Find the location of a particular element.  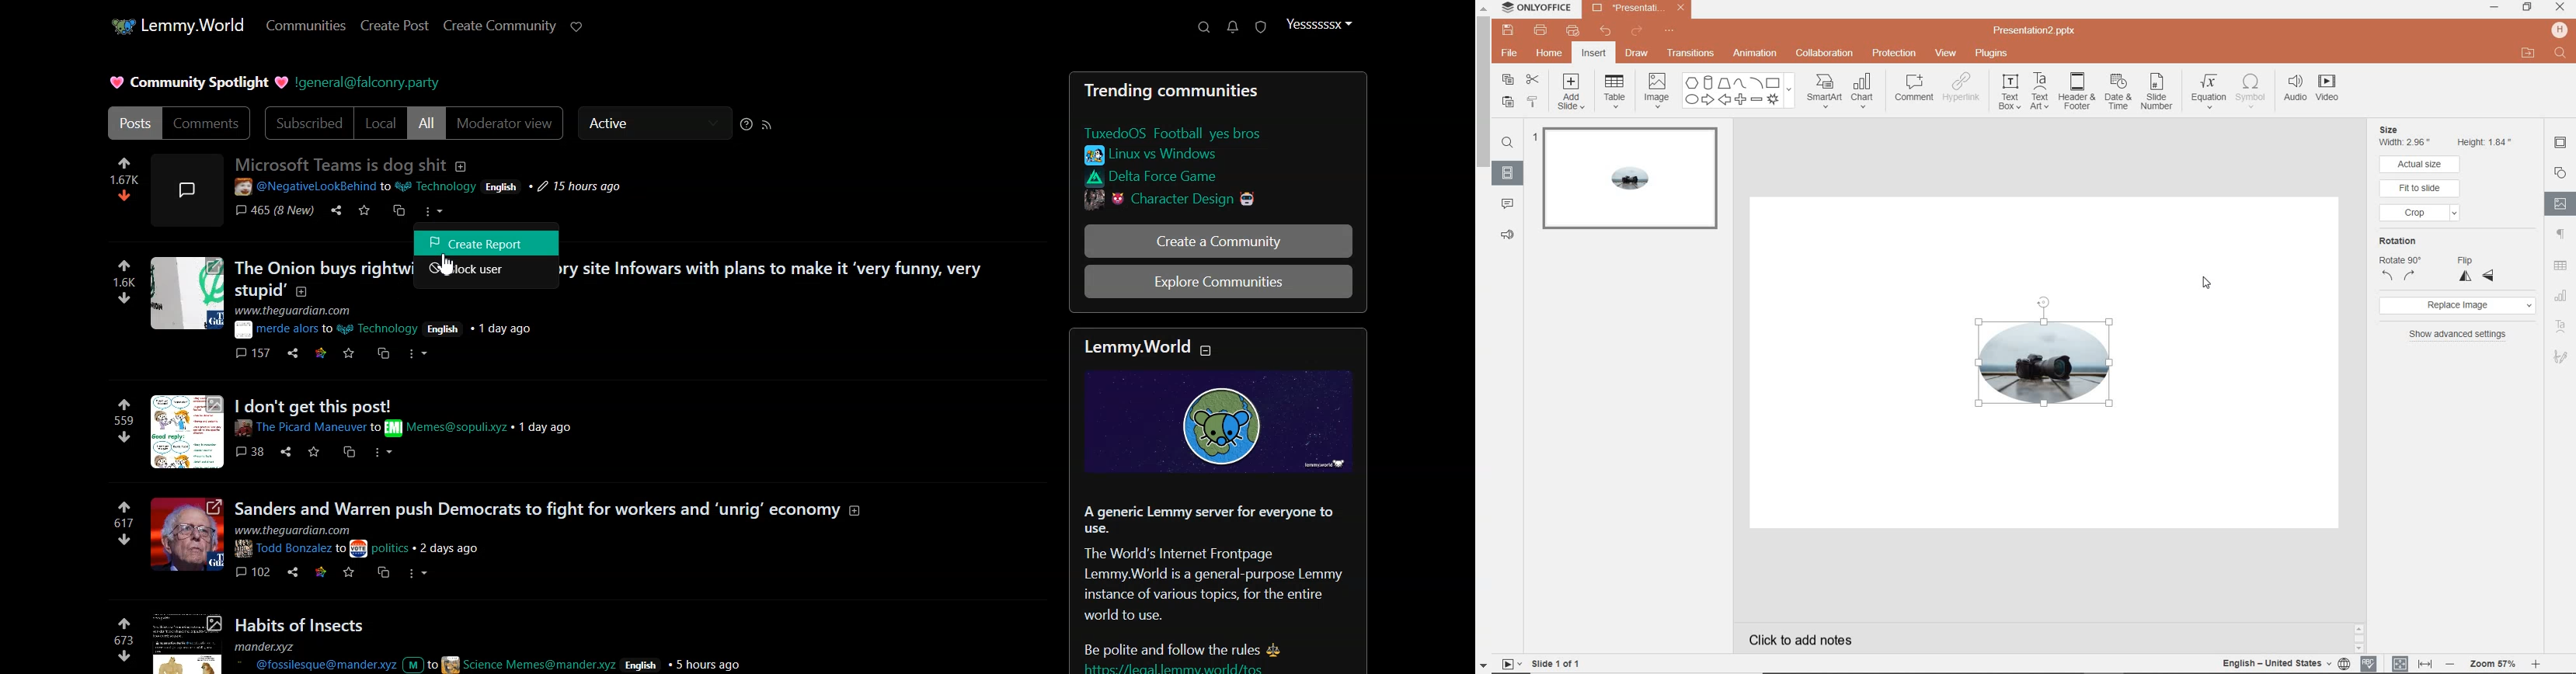

replace image is located at coordinates (2460, 305).